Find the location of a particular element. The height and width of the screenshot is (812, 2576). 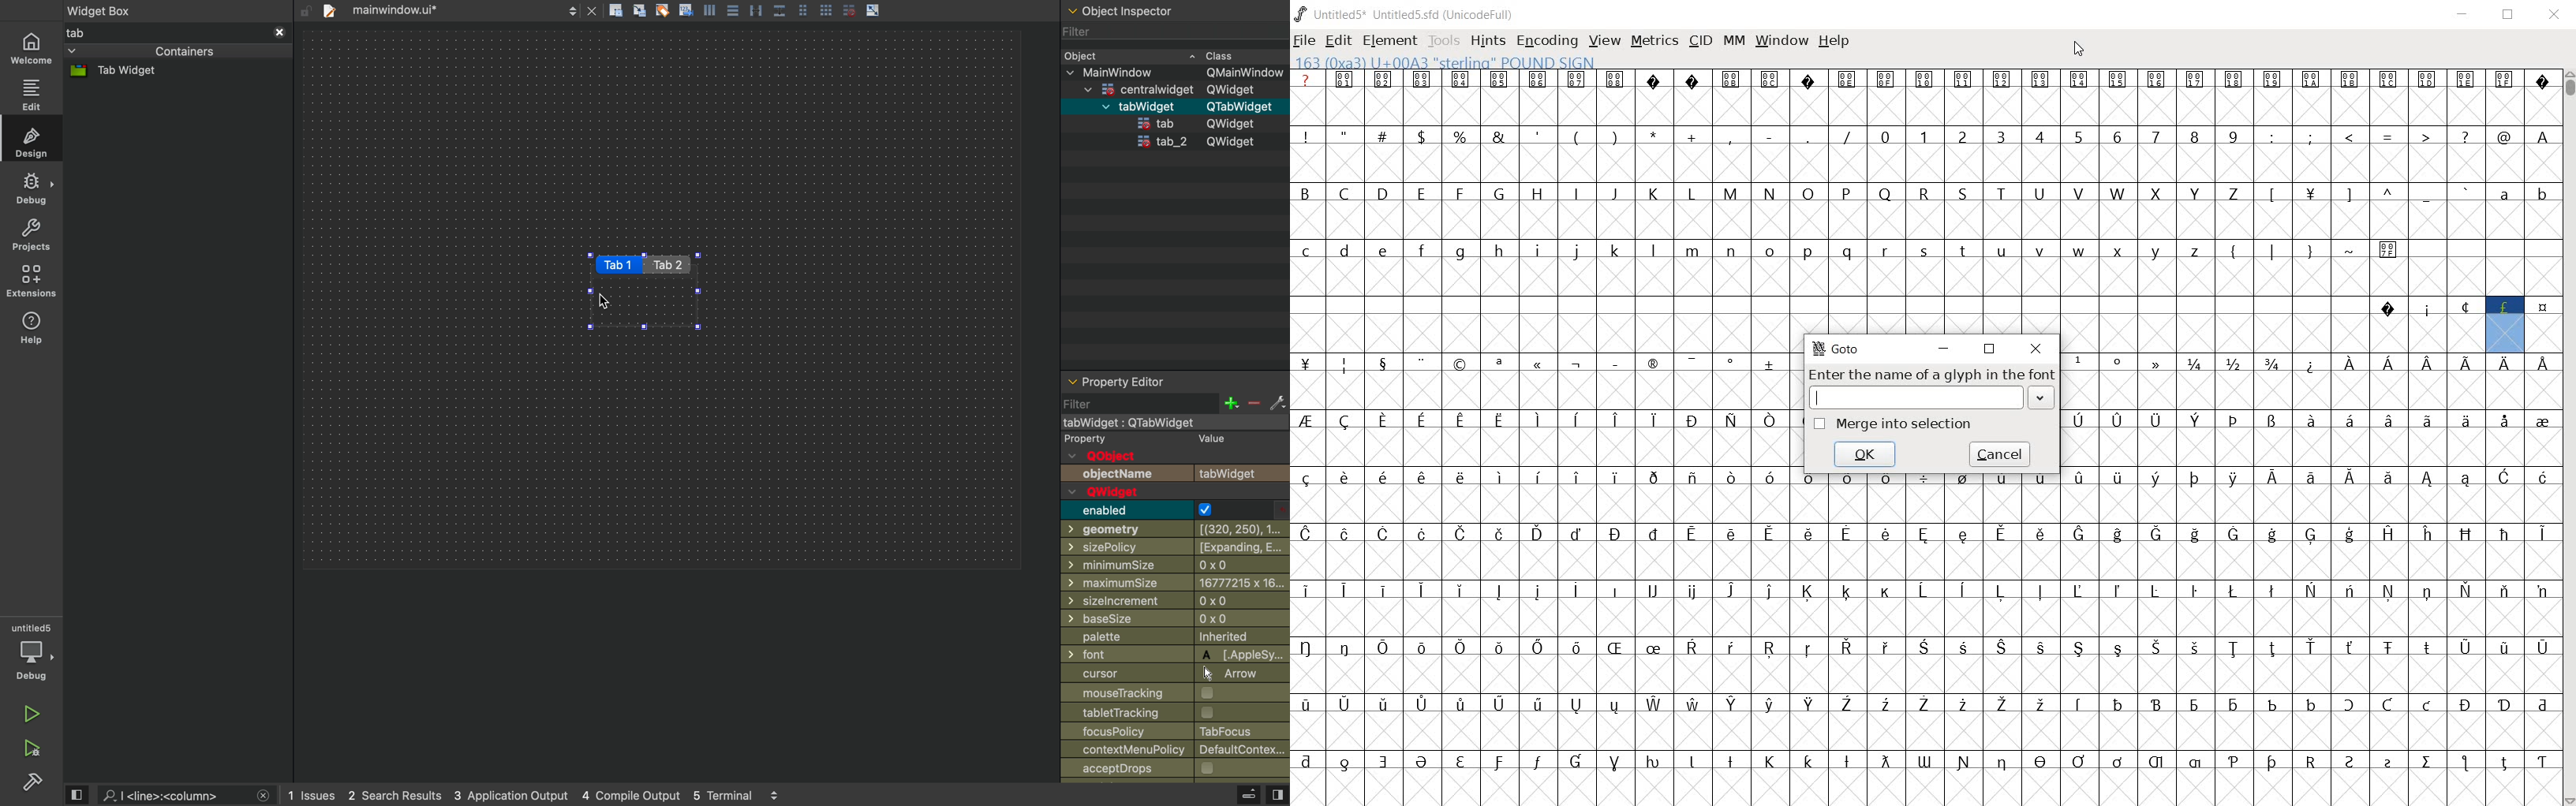

Enter the name of a glyph in the font is located at coordinates (1931, 390).